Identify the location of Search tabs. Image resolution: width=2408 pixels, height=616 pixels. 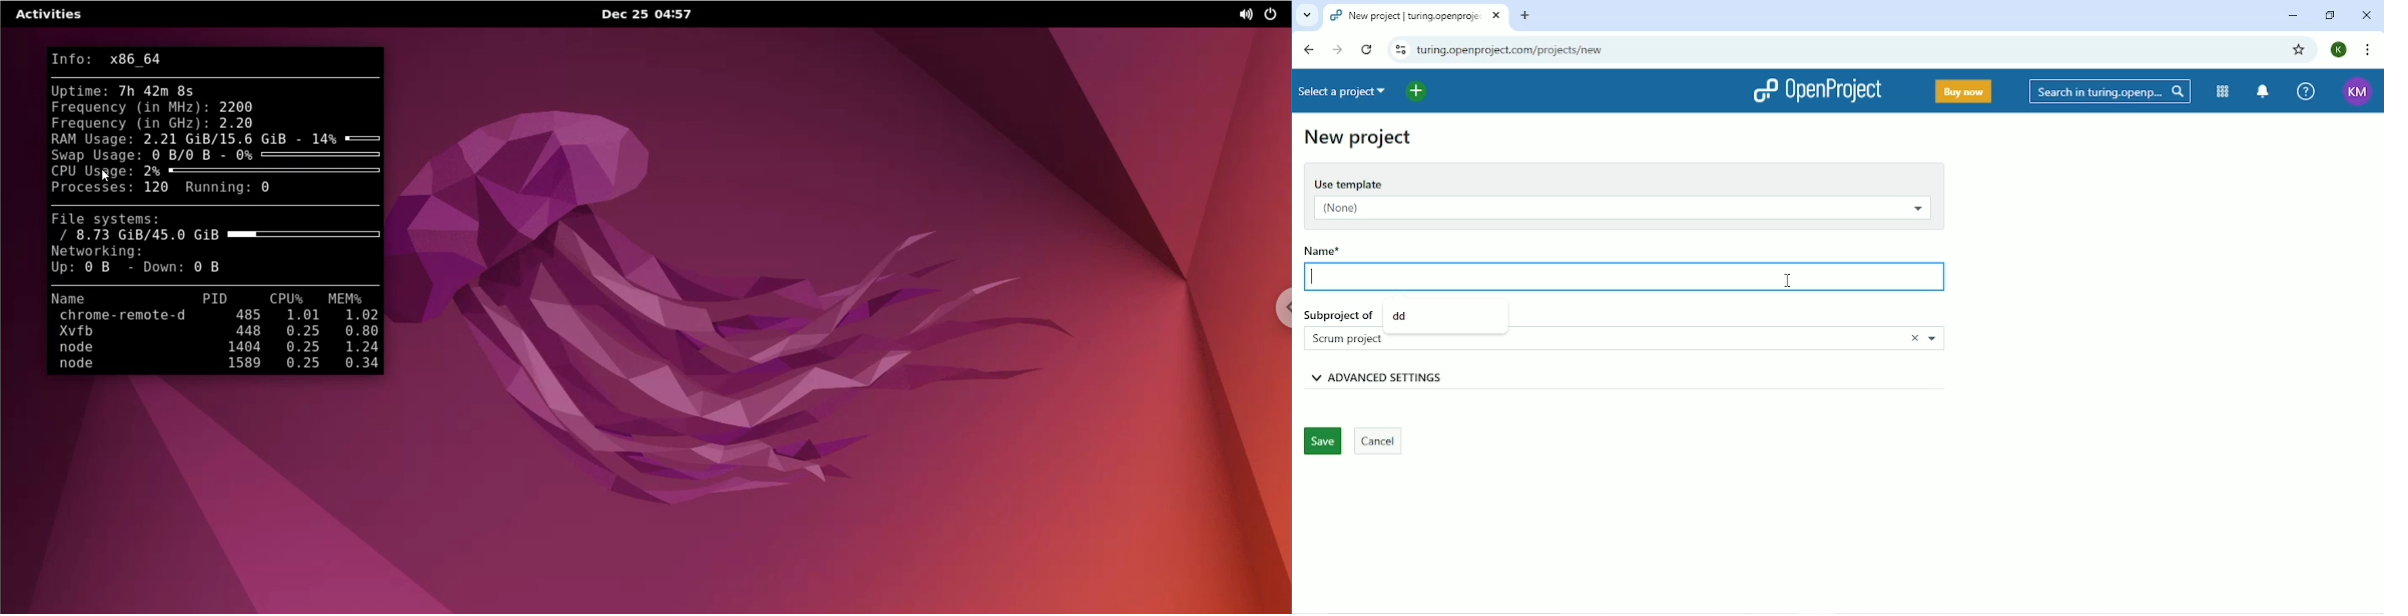
(1306, 16).